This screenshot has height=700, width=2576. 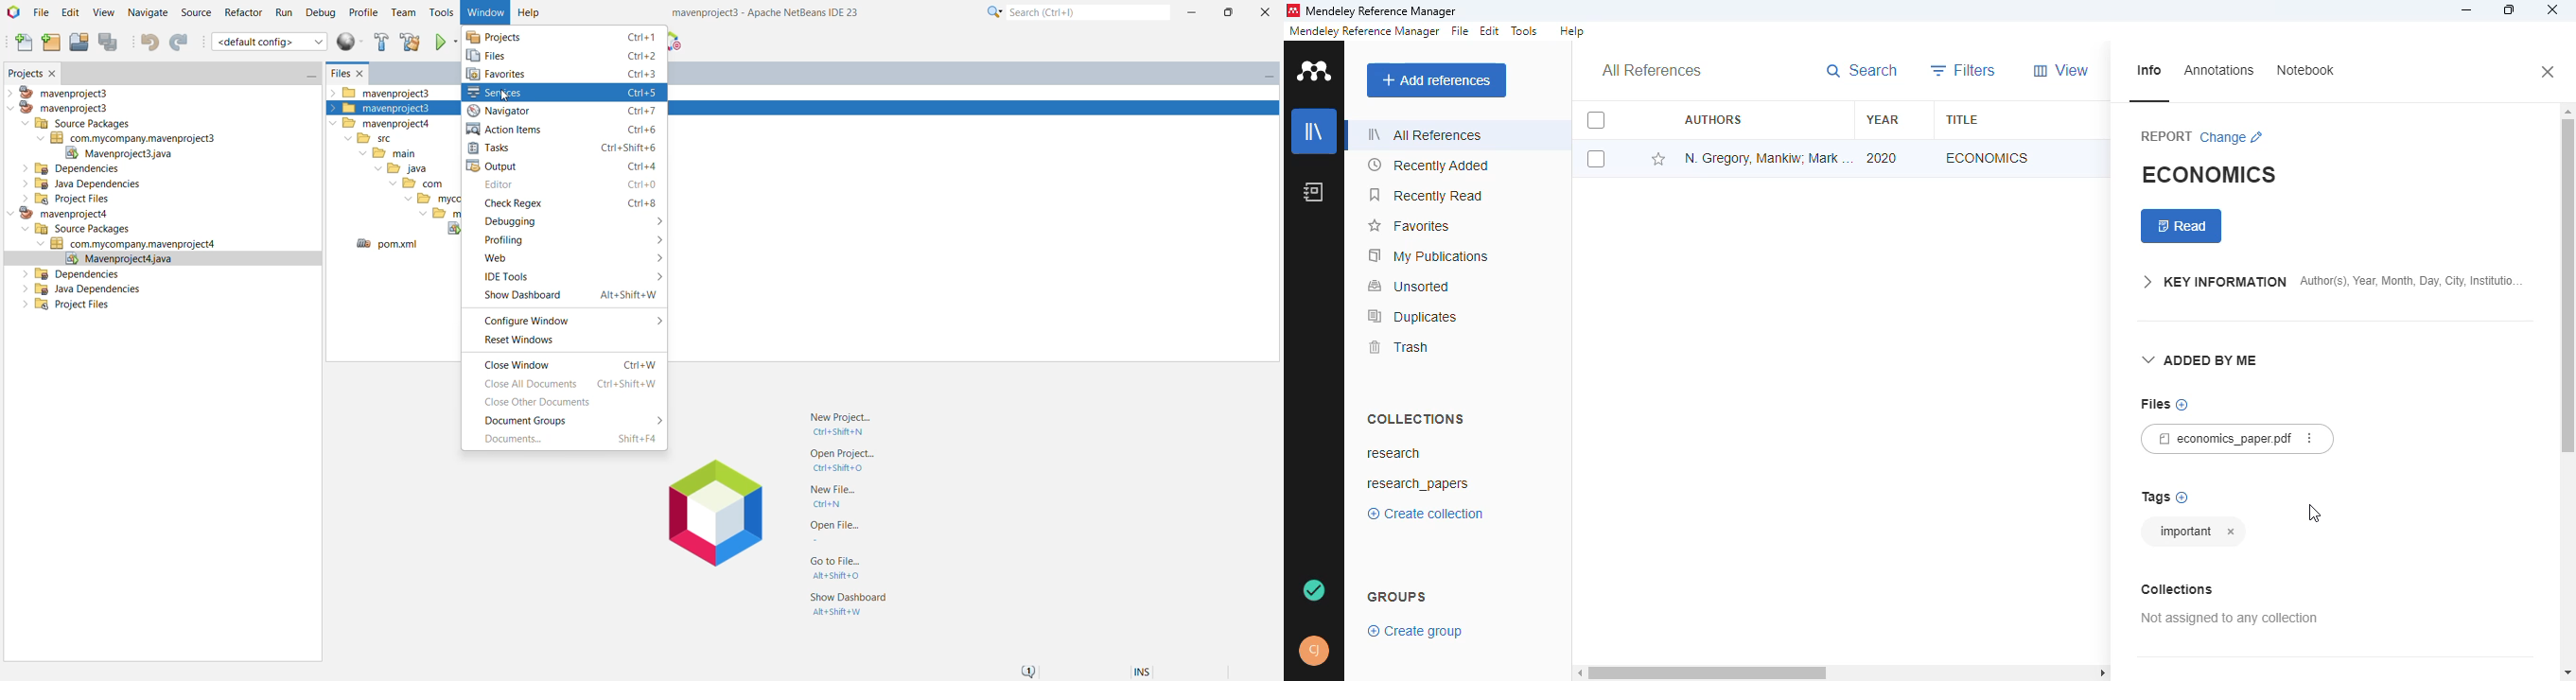 What do you see at coordinates (1428, 256) in the screenshot?
I see `my publications` at bounding box center [1428, 256].